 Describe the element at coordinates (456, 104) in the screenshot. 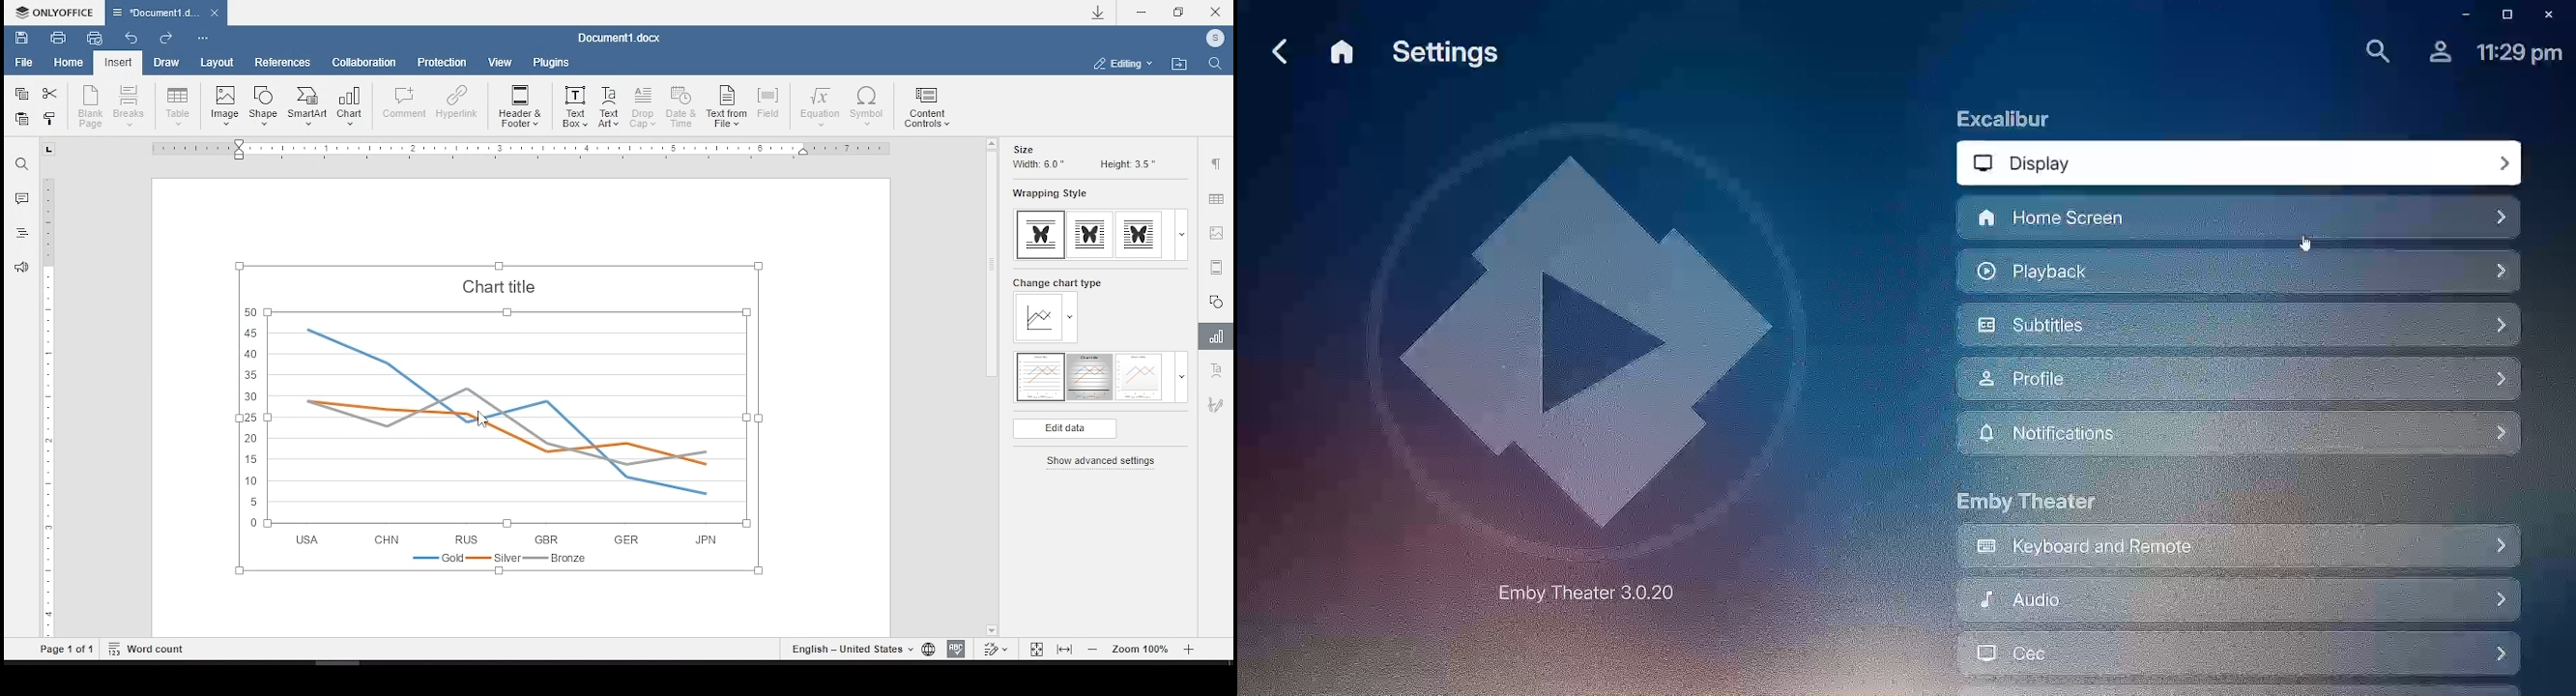

I see `hyperlink` at that location.